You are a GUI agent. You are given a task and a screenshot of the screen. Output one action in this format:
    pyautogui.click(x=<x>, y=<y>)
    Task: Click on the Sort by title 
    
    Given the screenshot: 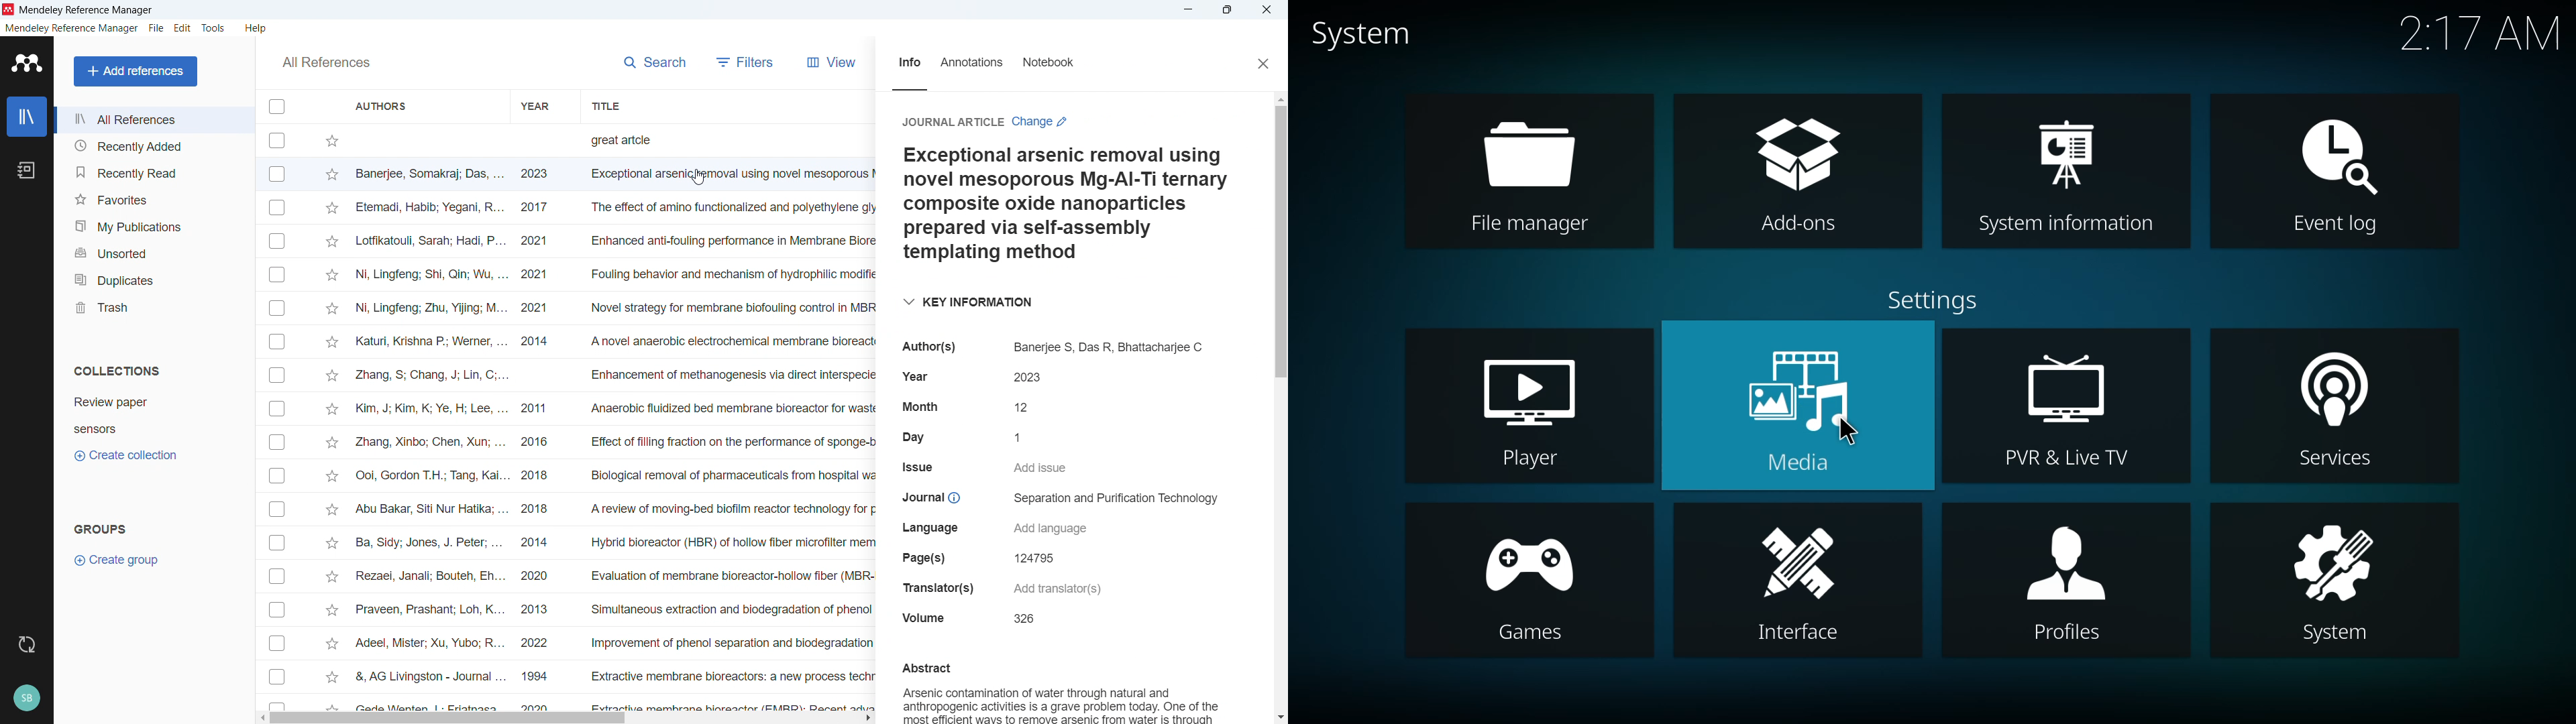 What is the action you would take?
    pyautogui.click(x=606, y=105)
    